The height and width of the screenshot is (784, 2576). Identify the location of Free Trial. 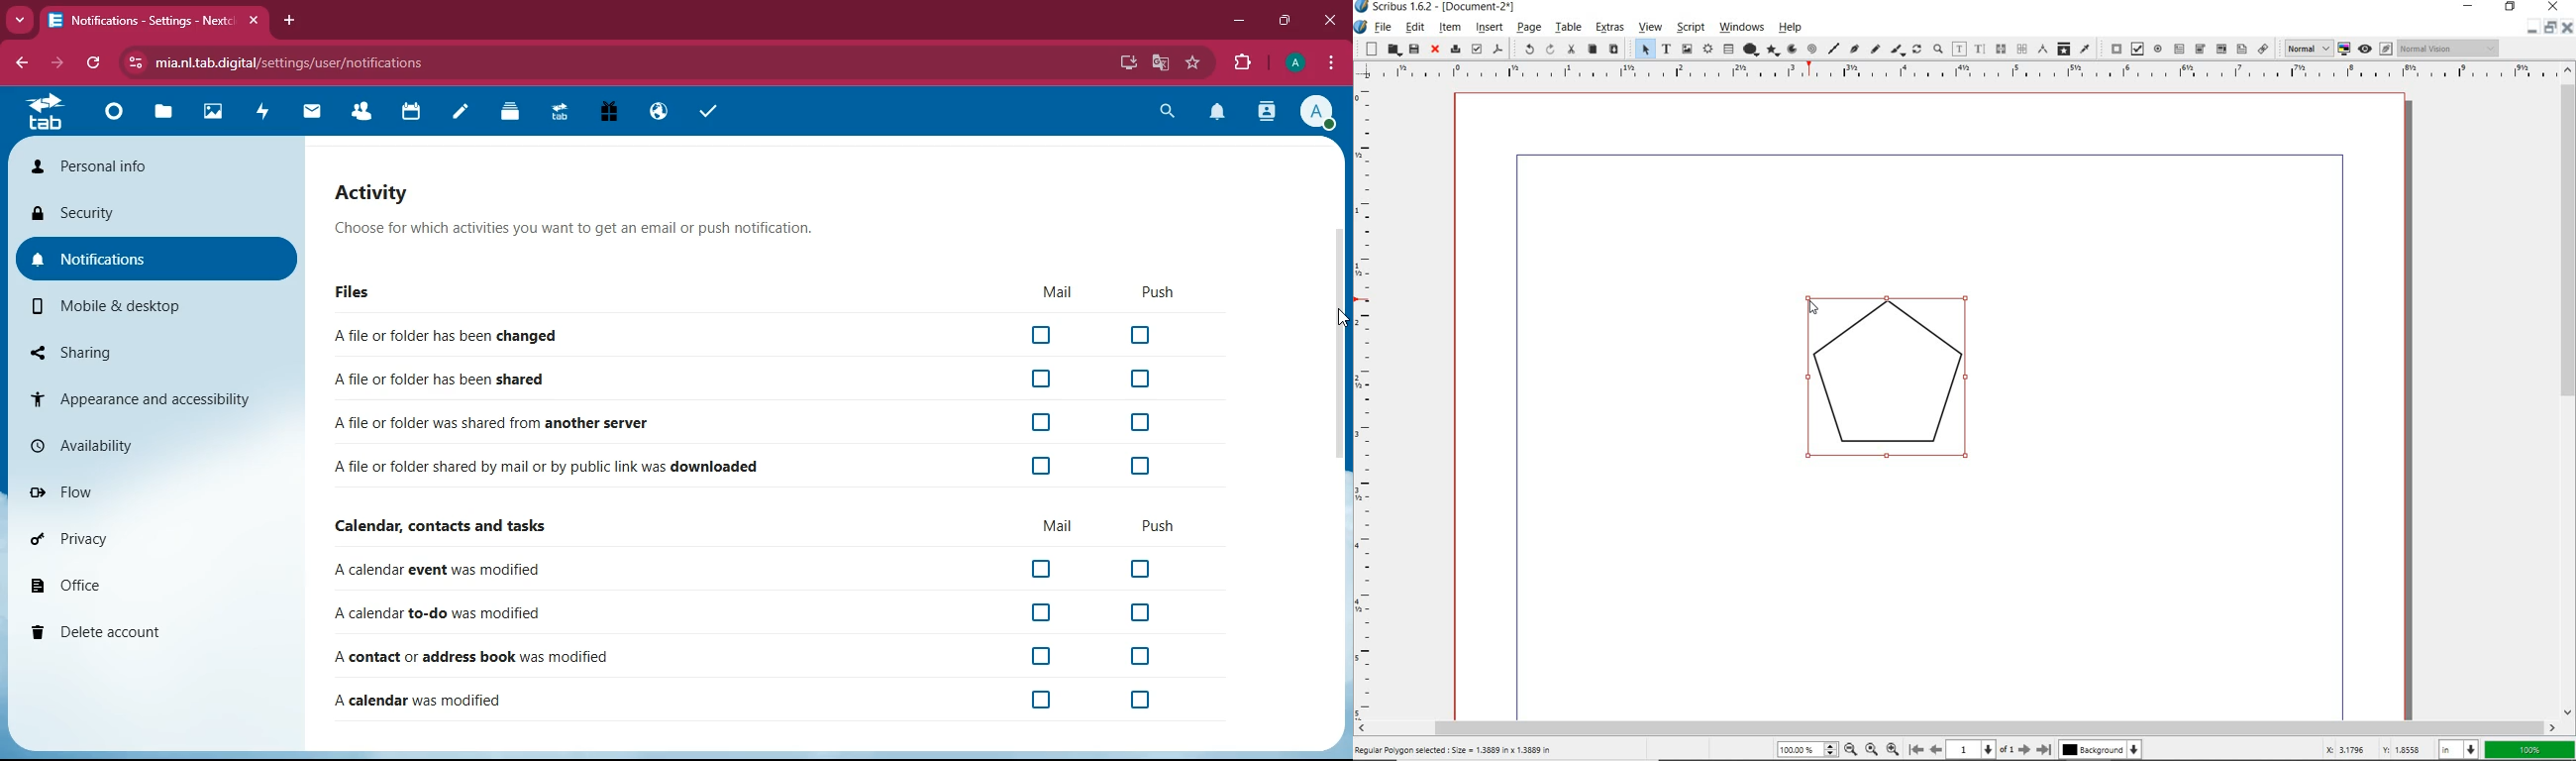
(607, 113).